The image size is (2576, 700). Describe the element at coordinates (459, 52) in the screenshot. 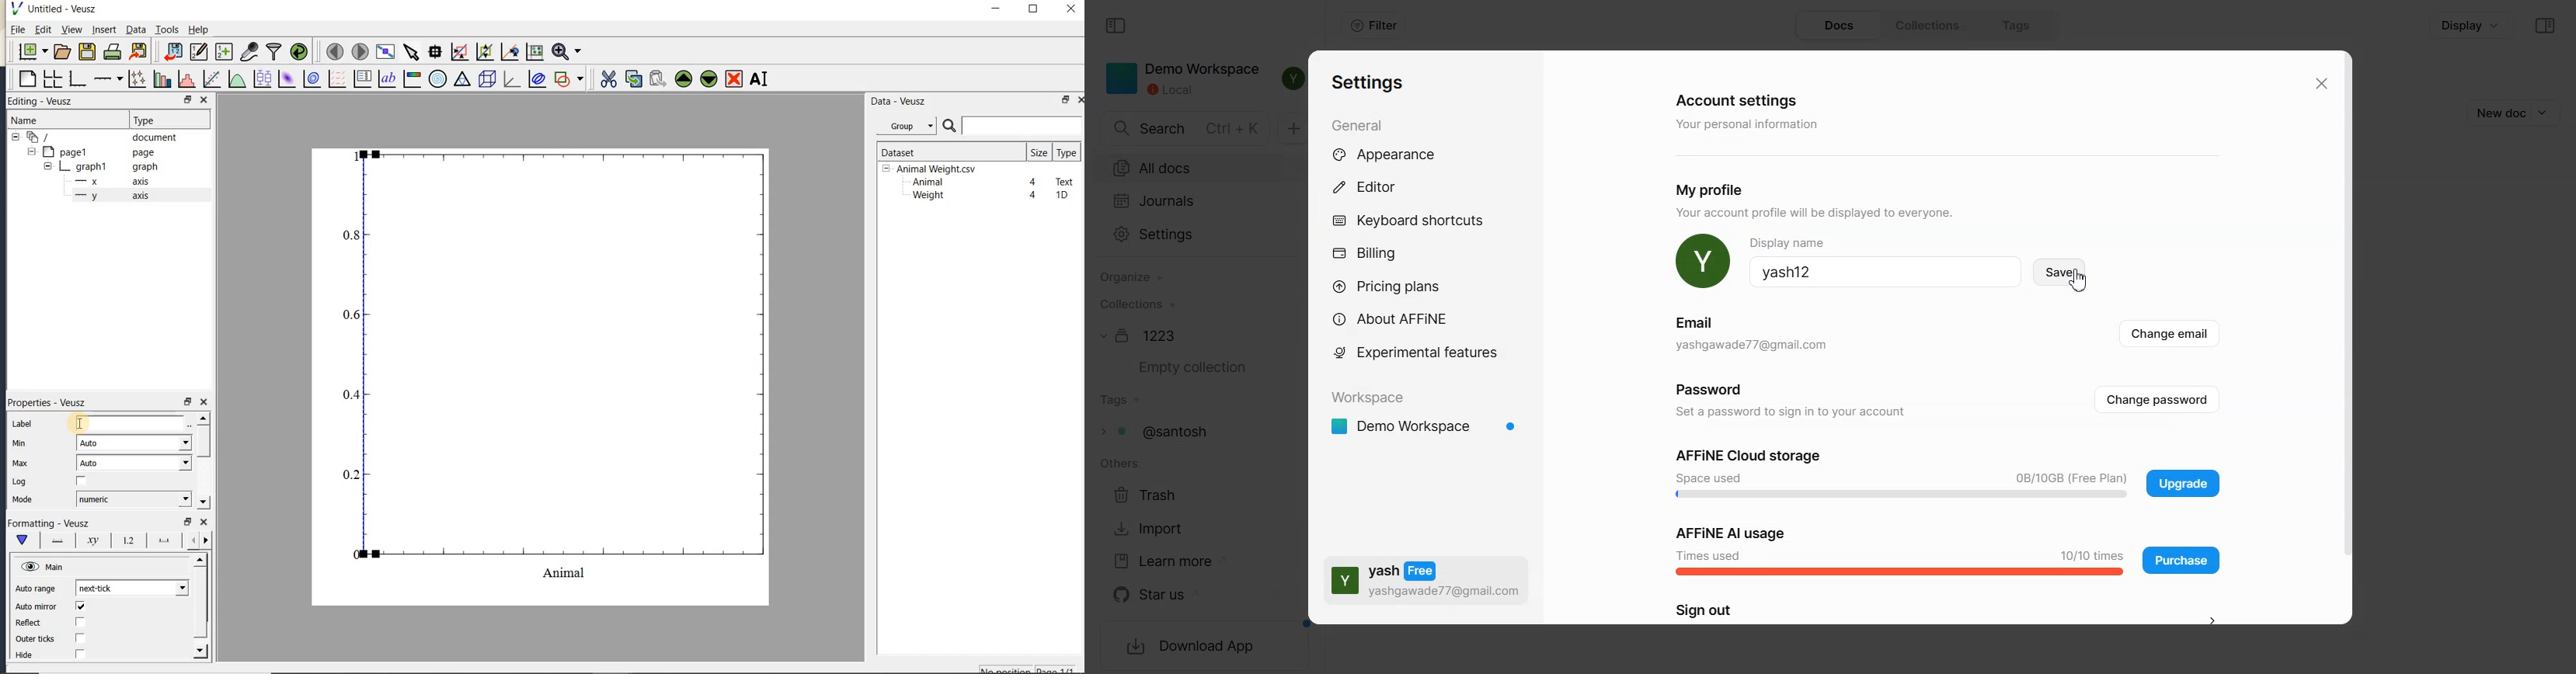

I see `click or draw a rectangle to zoom graph axes` at that location.